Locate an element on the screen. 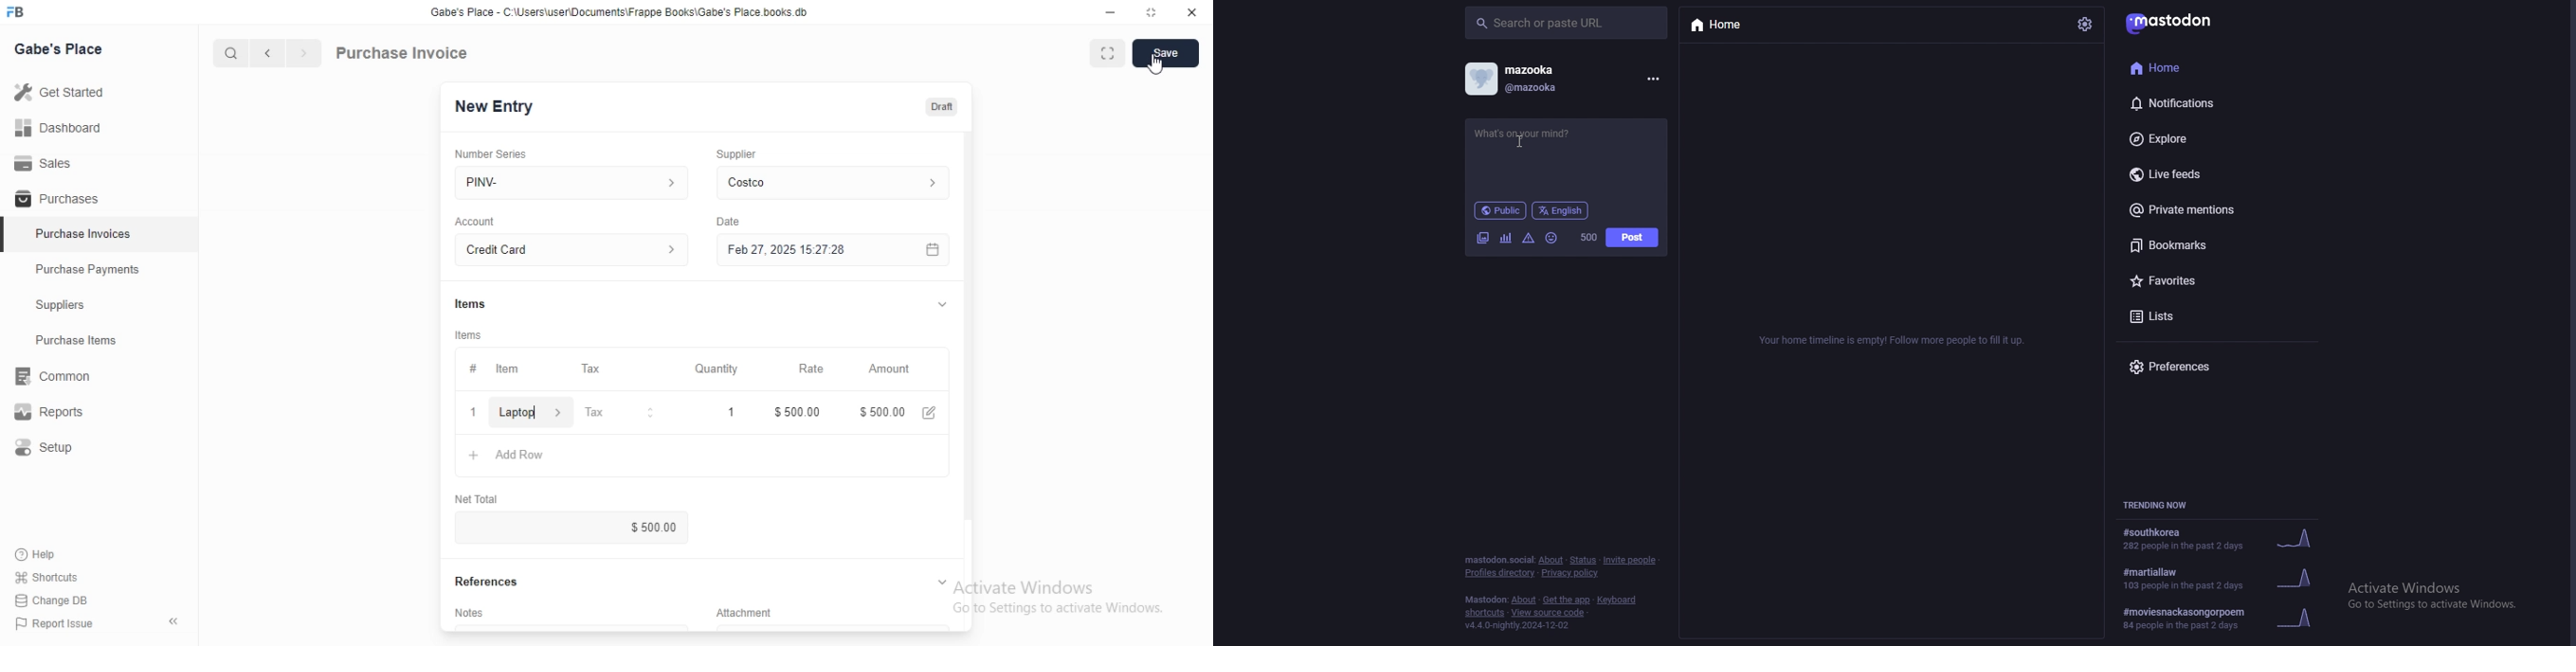 This screenshot has height=672, width=2576. Net Total is located at coordinates (477, 498).